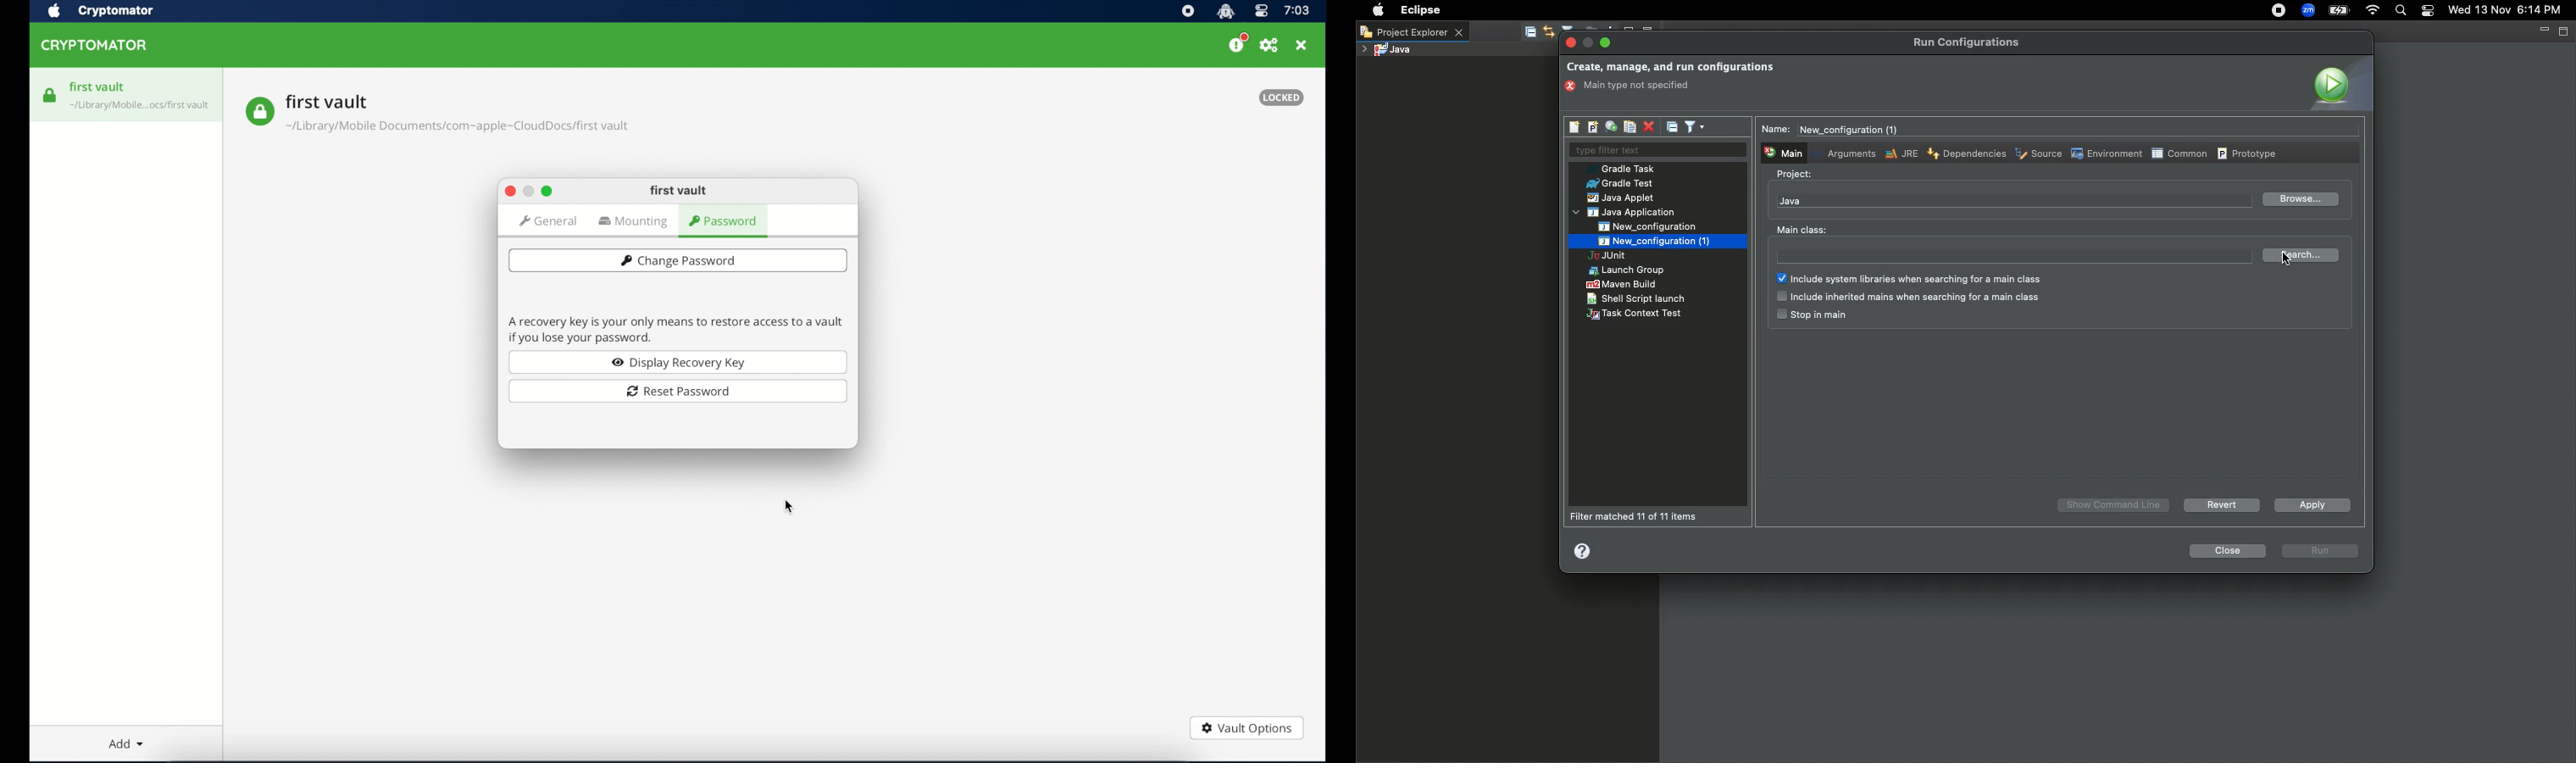 The image size is (2576, 784). Describe the element at coordinates (2371, 12) in the screenshot. I see `Internet` at that location.